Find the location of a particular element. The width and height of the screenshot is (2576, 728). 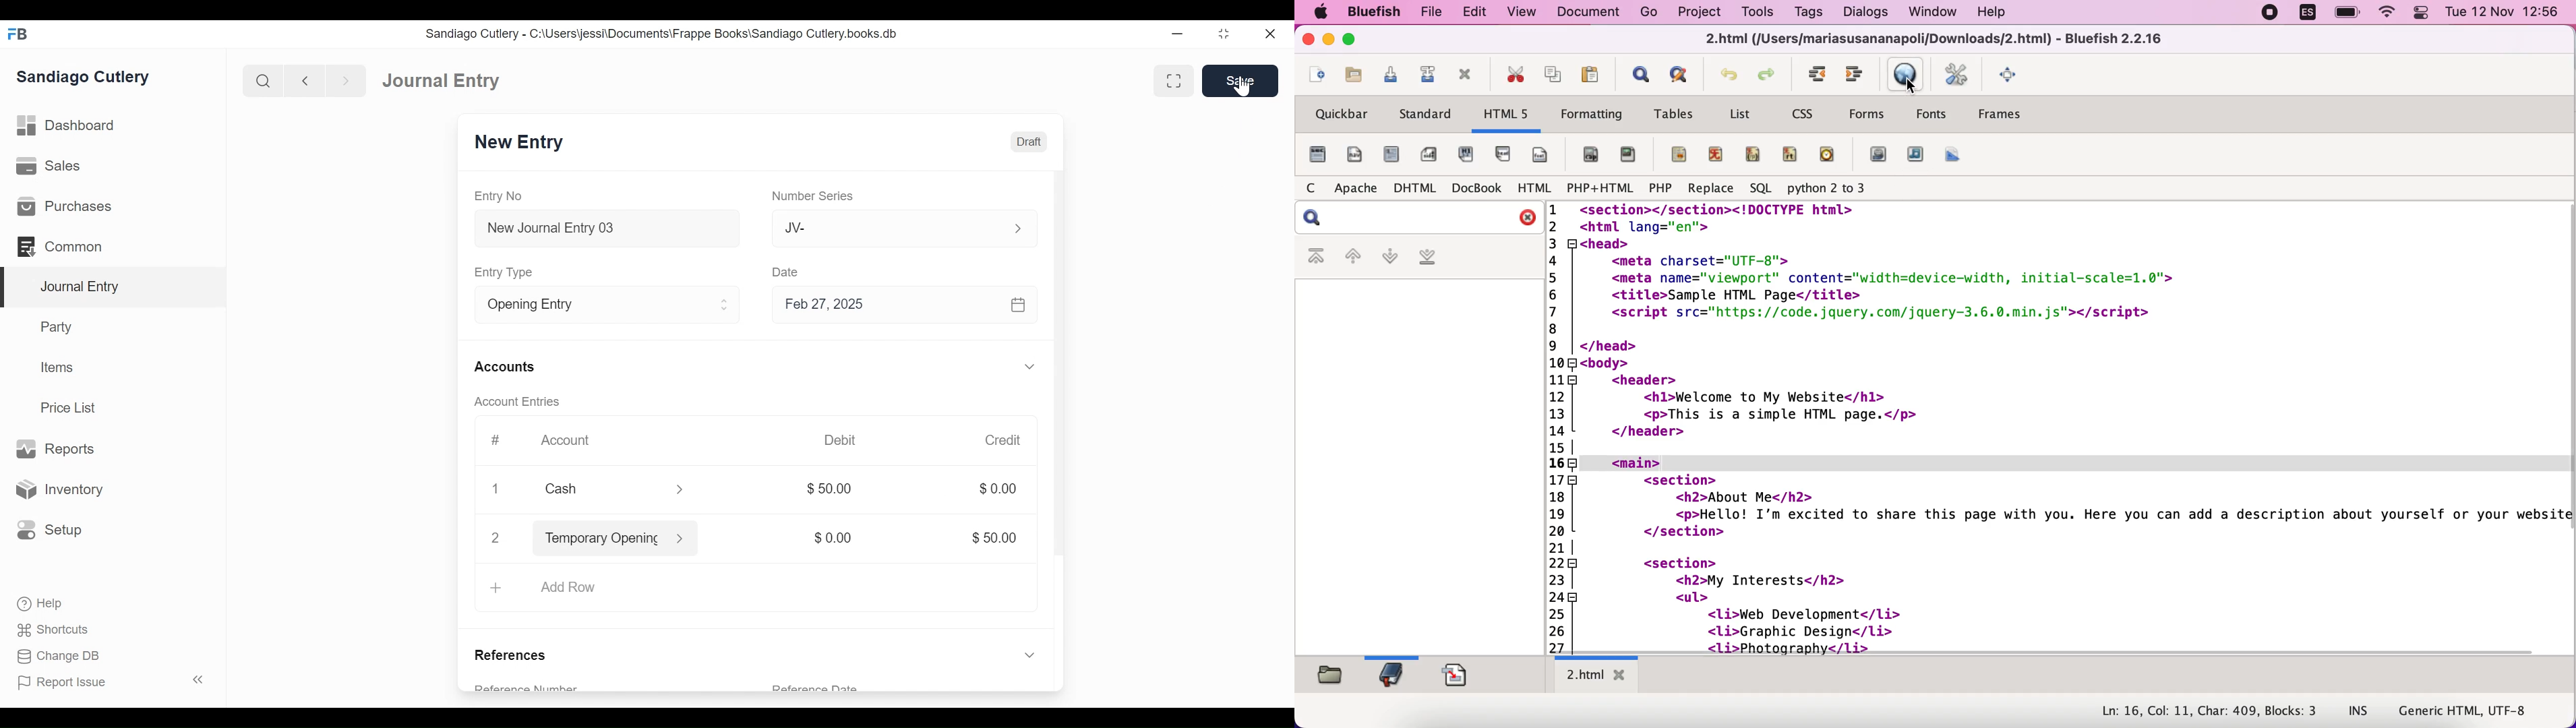

Expand is located at coordinates (1028, 655).